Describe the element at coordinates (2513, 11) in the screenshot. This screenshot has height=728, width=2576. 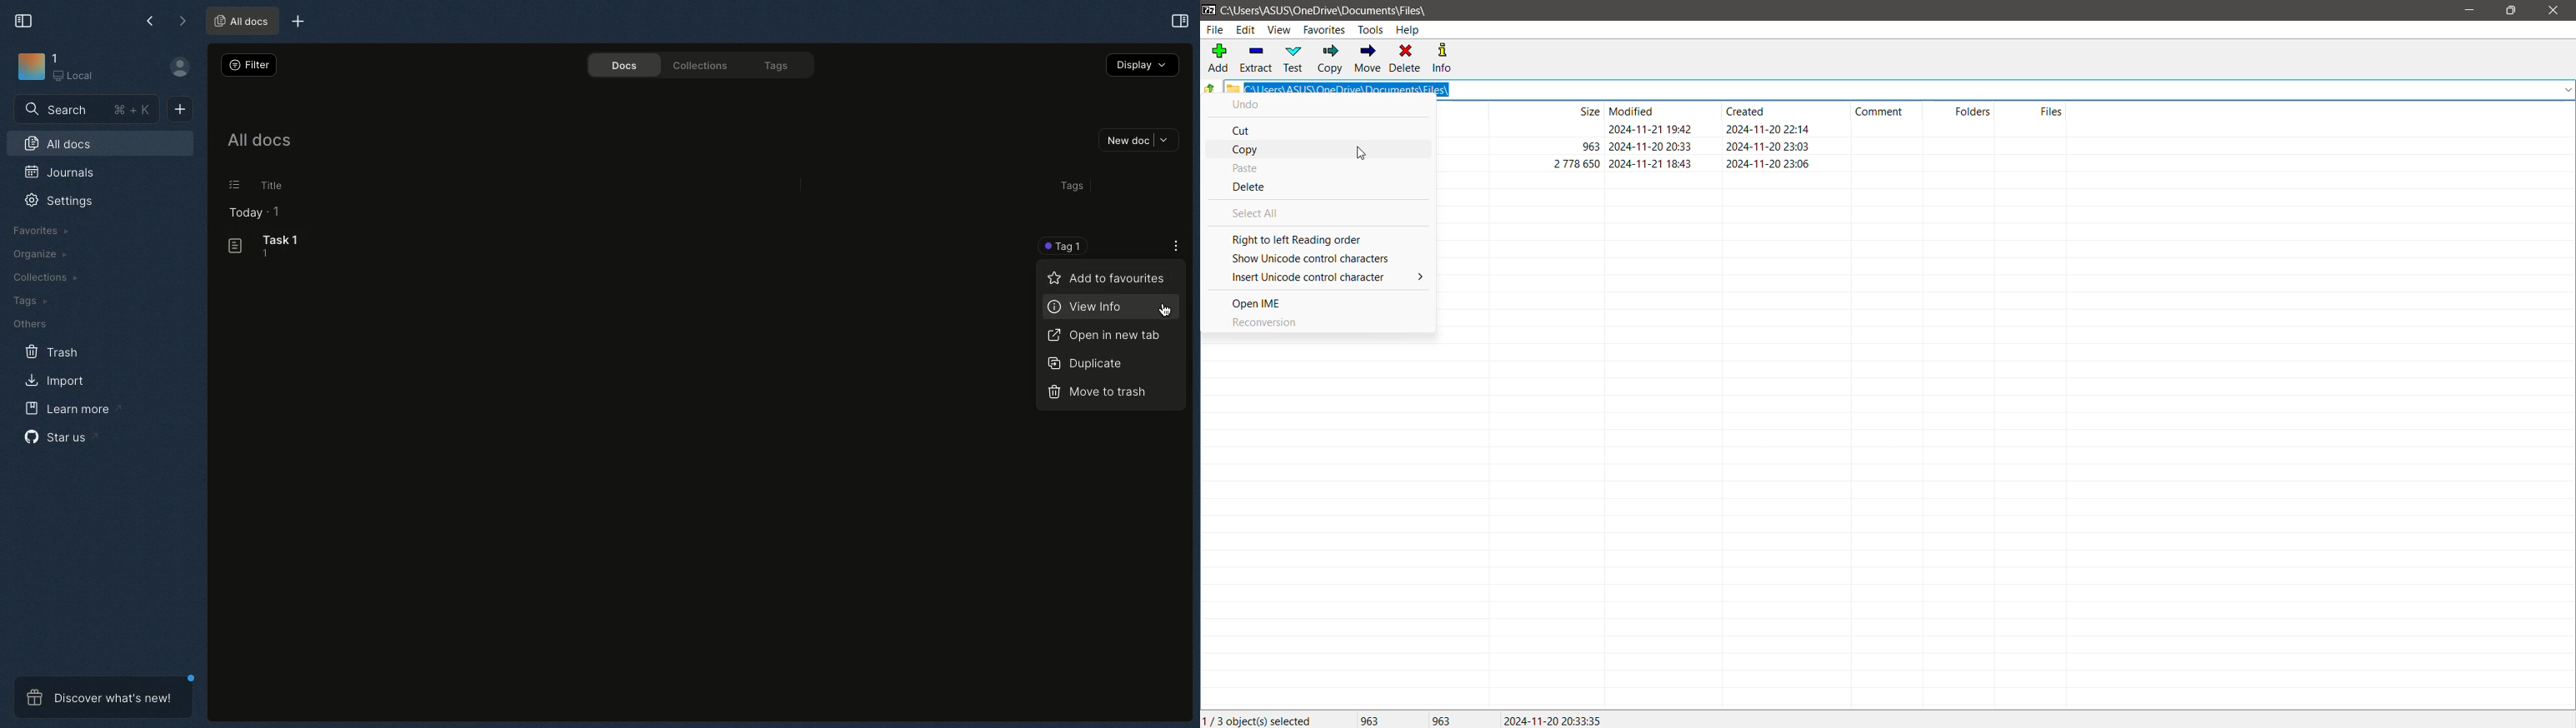
I see `Restore Down` at that location.